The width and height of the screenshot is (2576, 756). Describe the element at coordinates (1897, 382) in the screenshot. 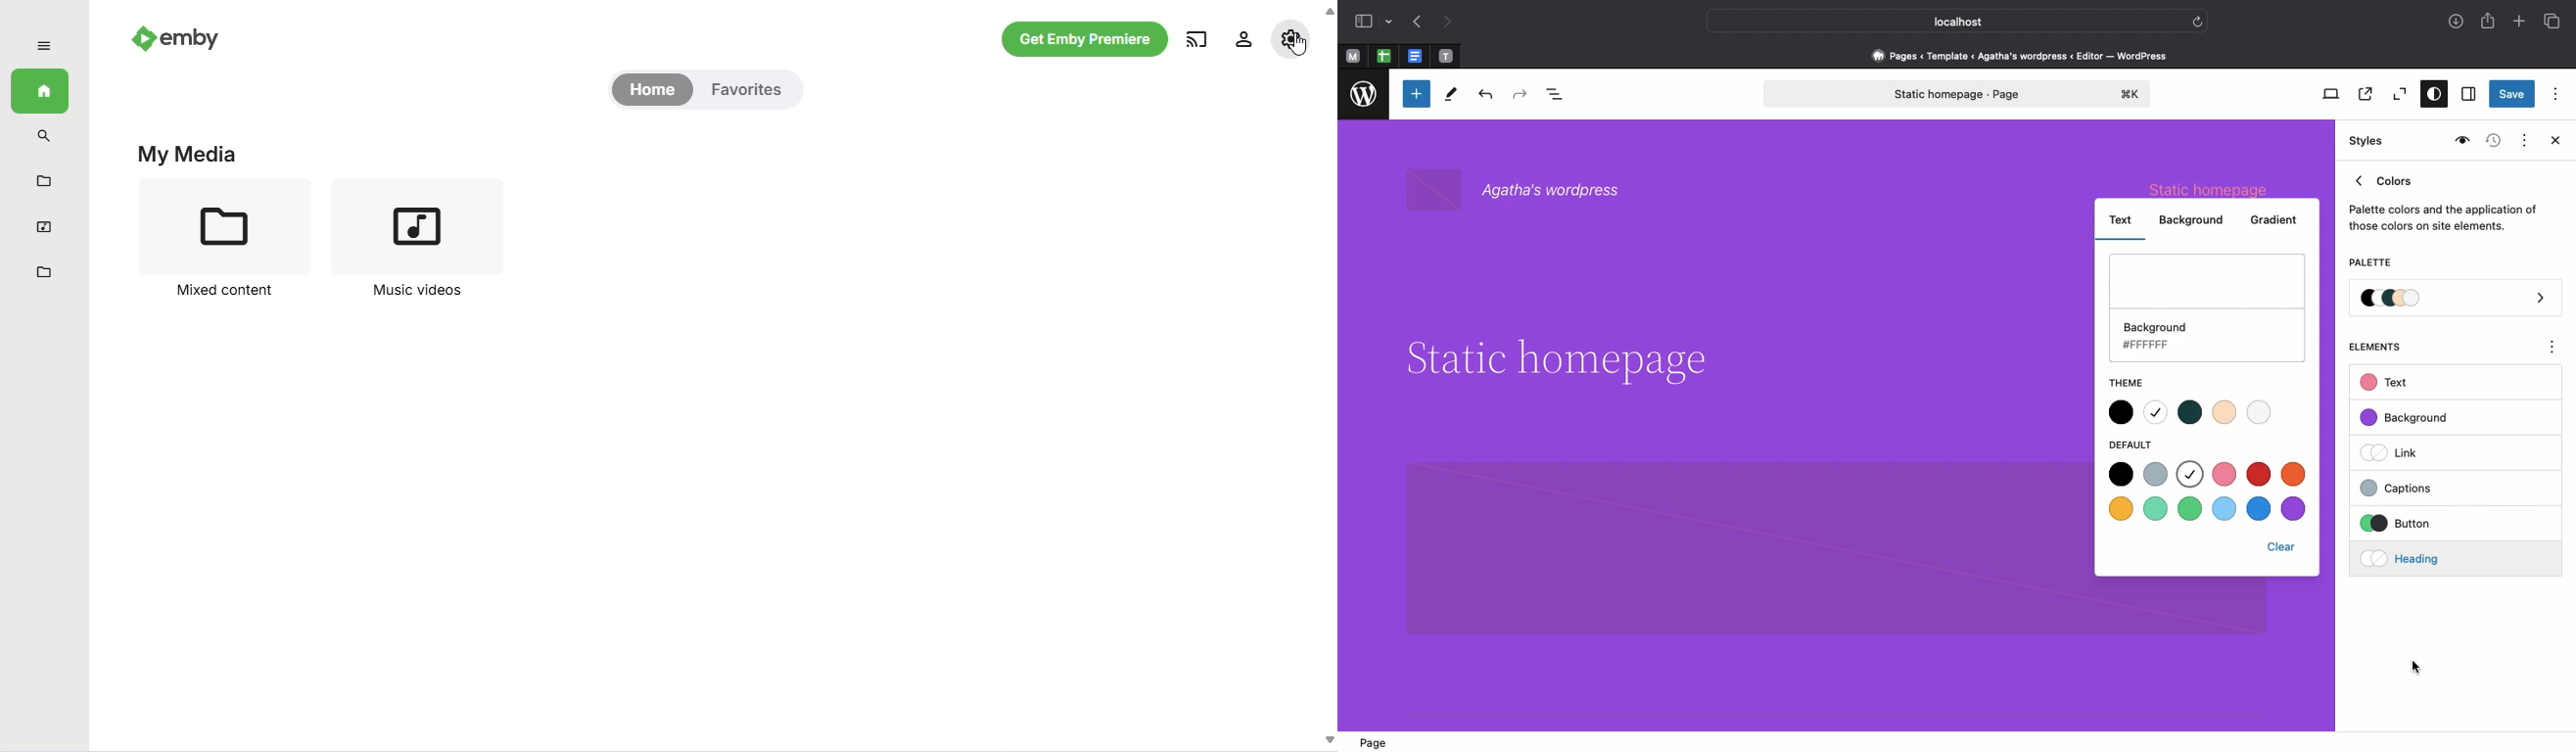

I see `Color change` at that location.